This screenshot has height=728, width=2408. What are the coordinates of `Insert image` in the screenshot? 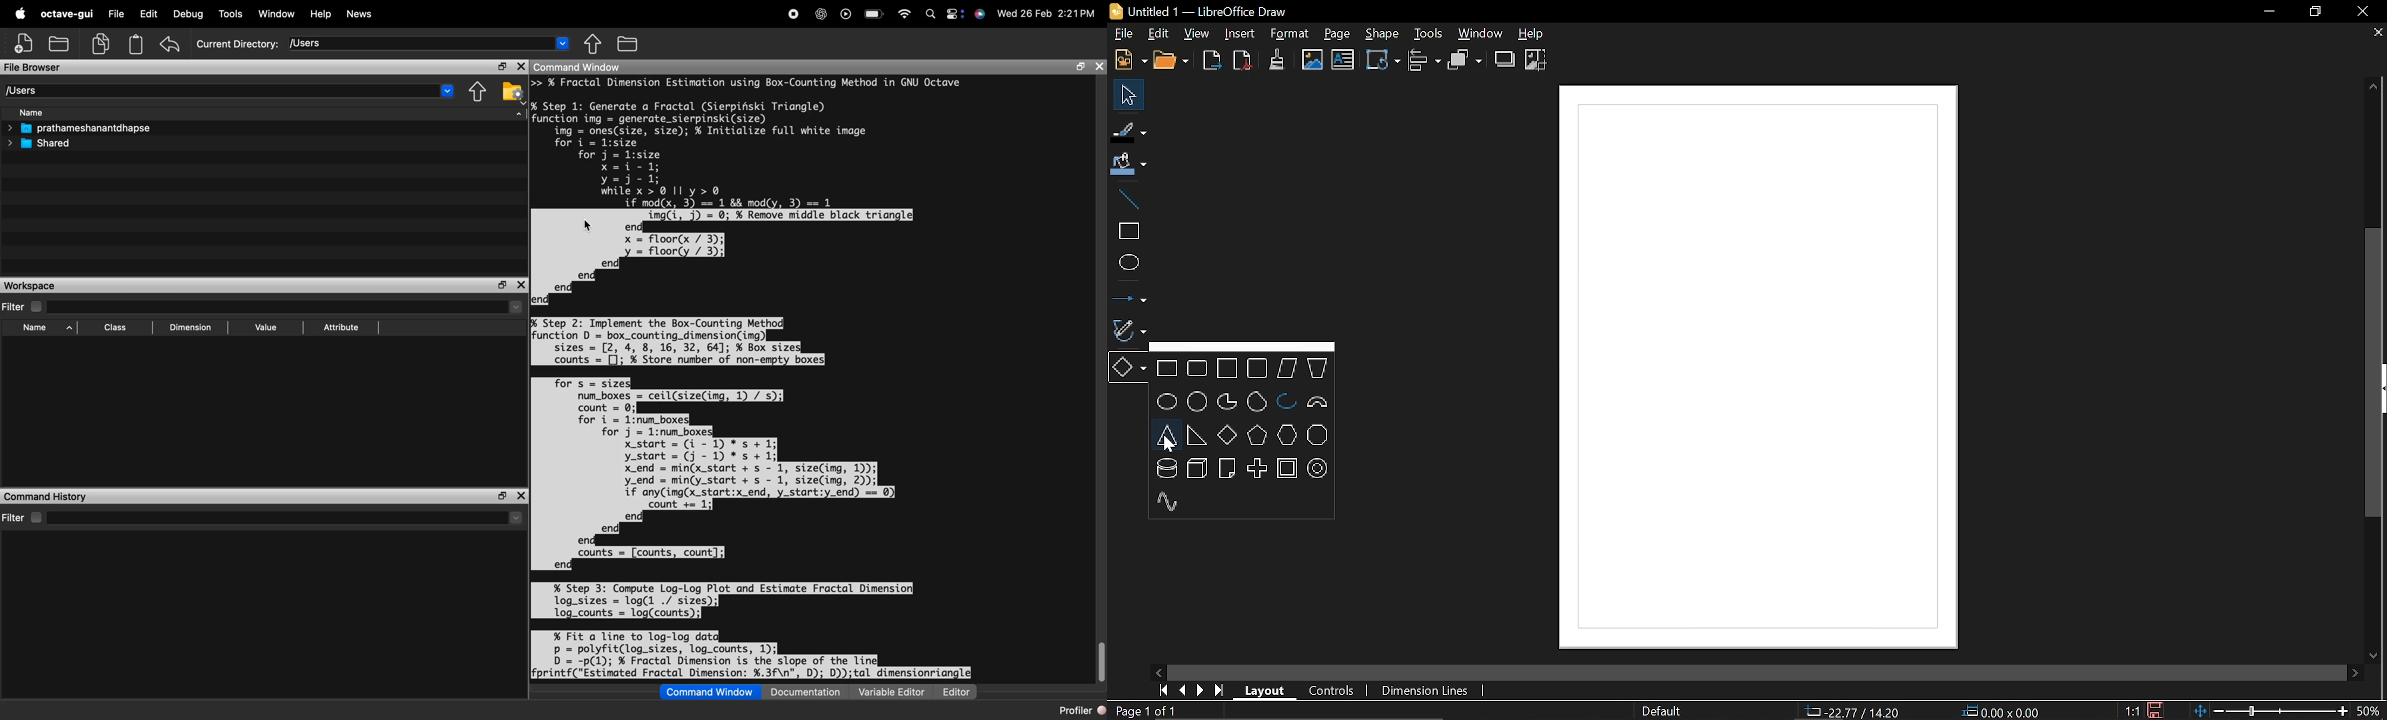 It's located at (1313, 60).